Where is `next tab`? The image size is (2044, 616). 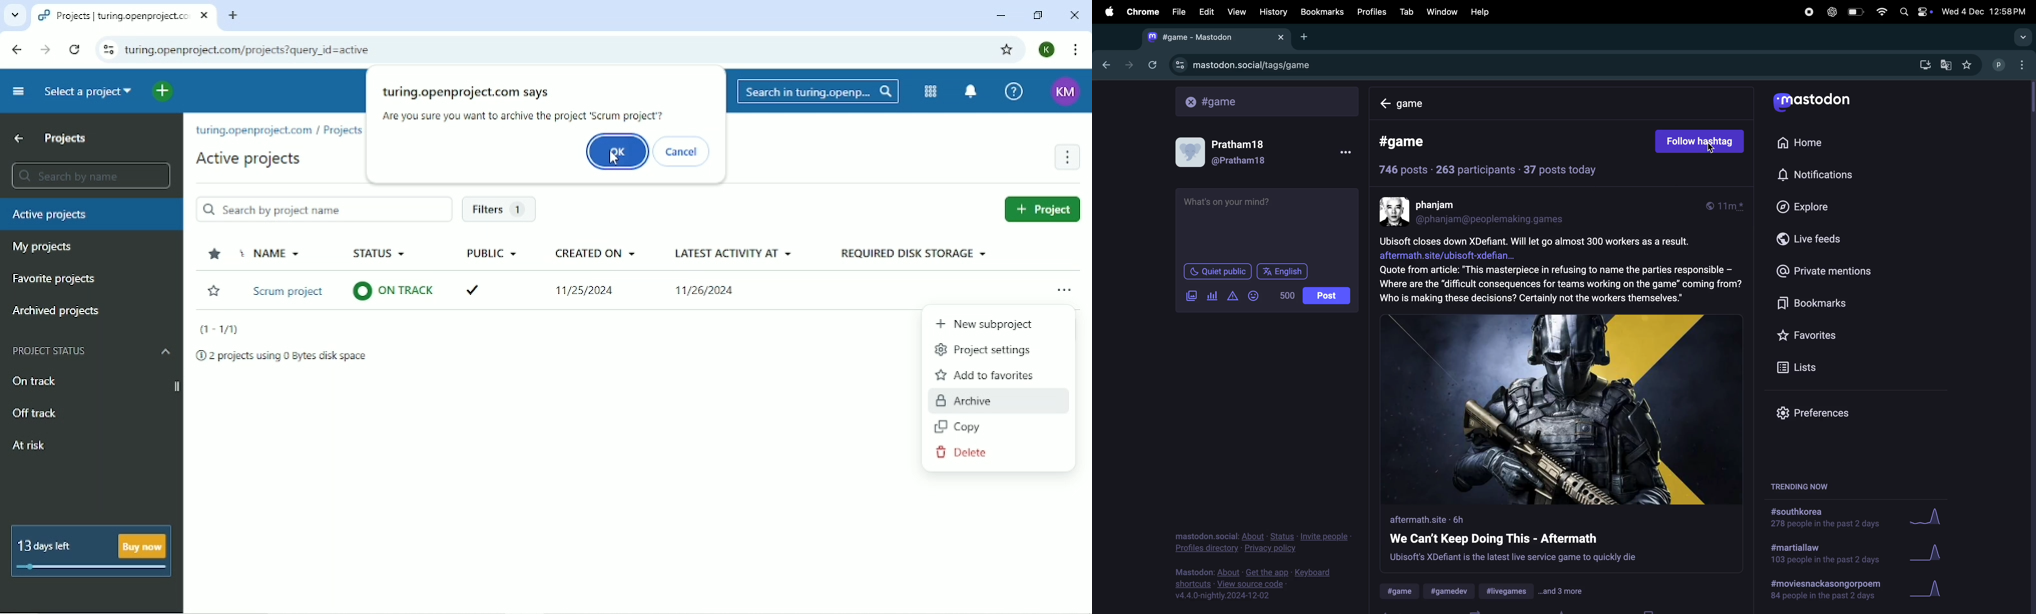 next tab is located at coordinates (1129, 64).